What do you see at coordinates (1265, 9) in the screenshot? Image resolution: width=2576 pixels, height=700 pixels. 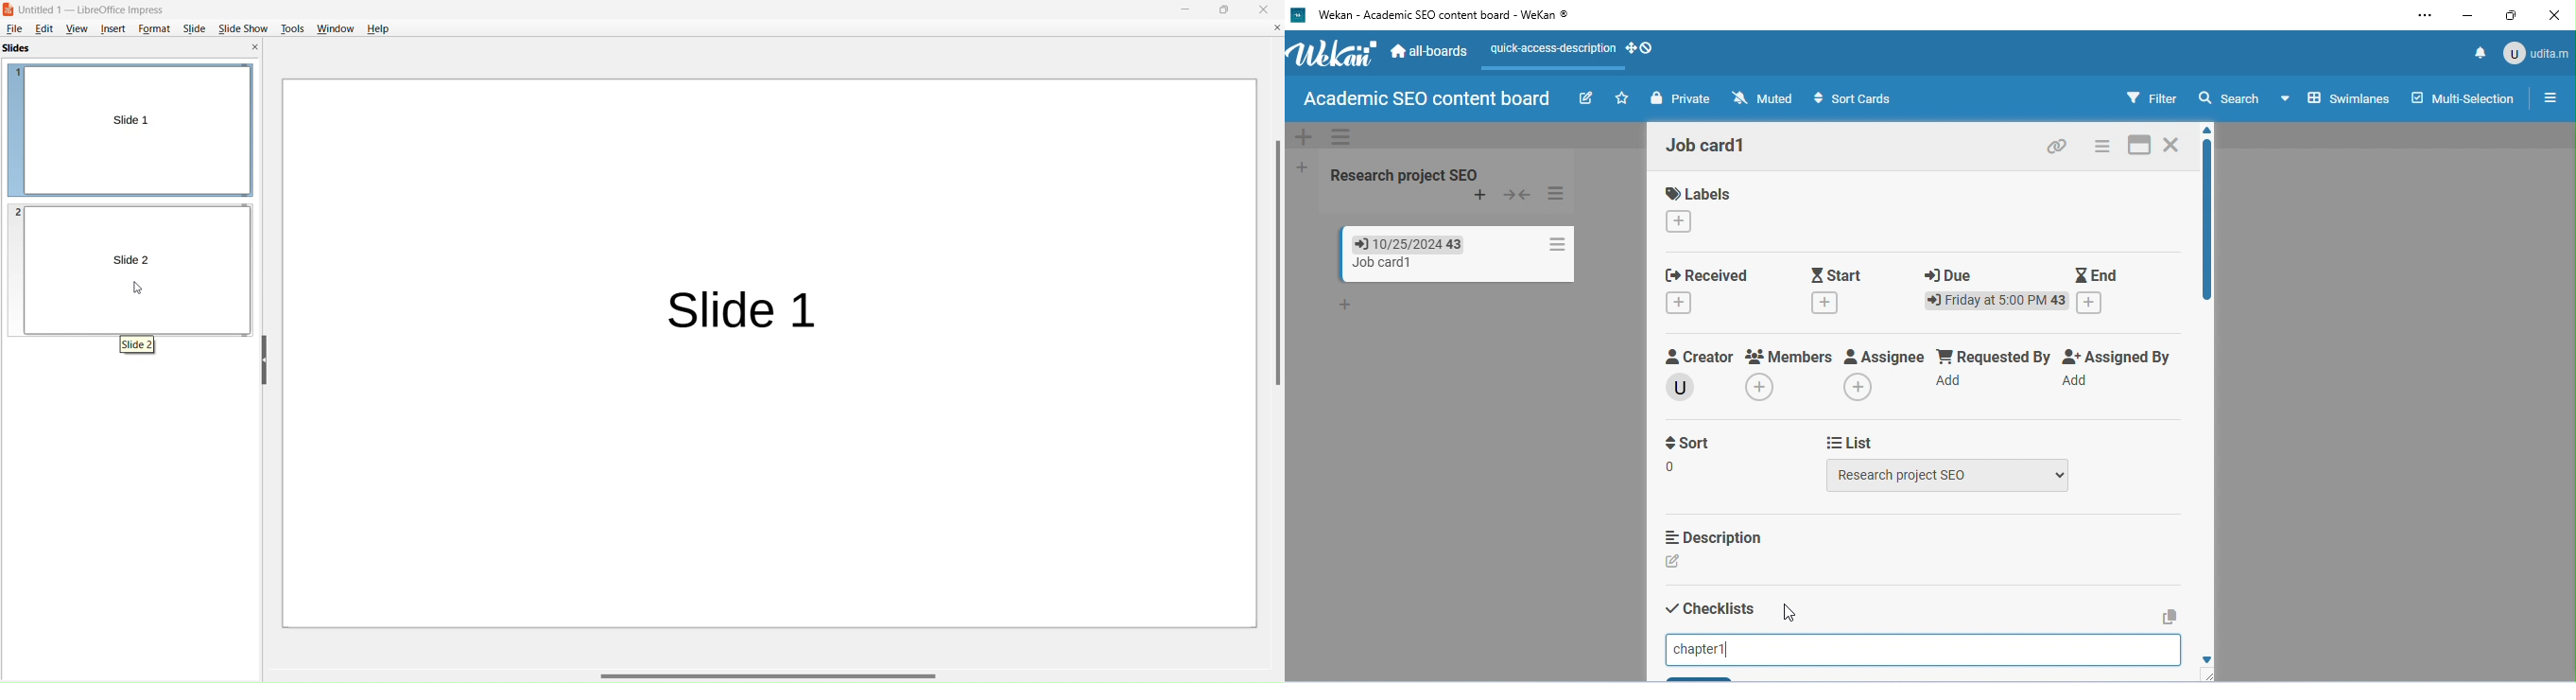 I see `close` at bounding box center [1265, 9].